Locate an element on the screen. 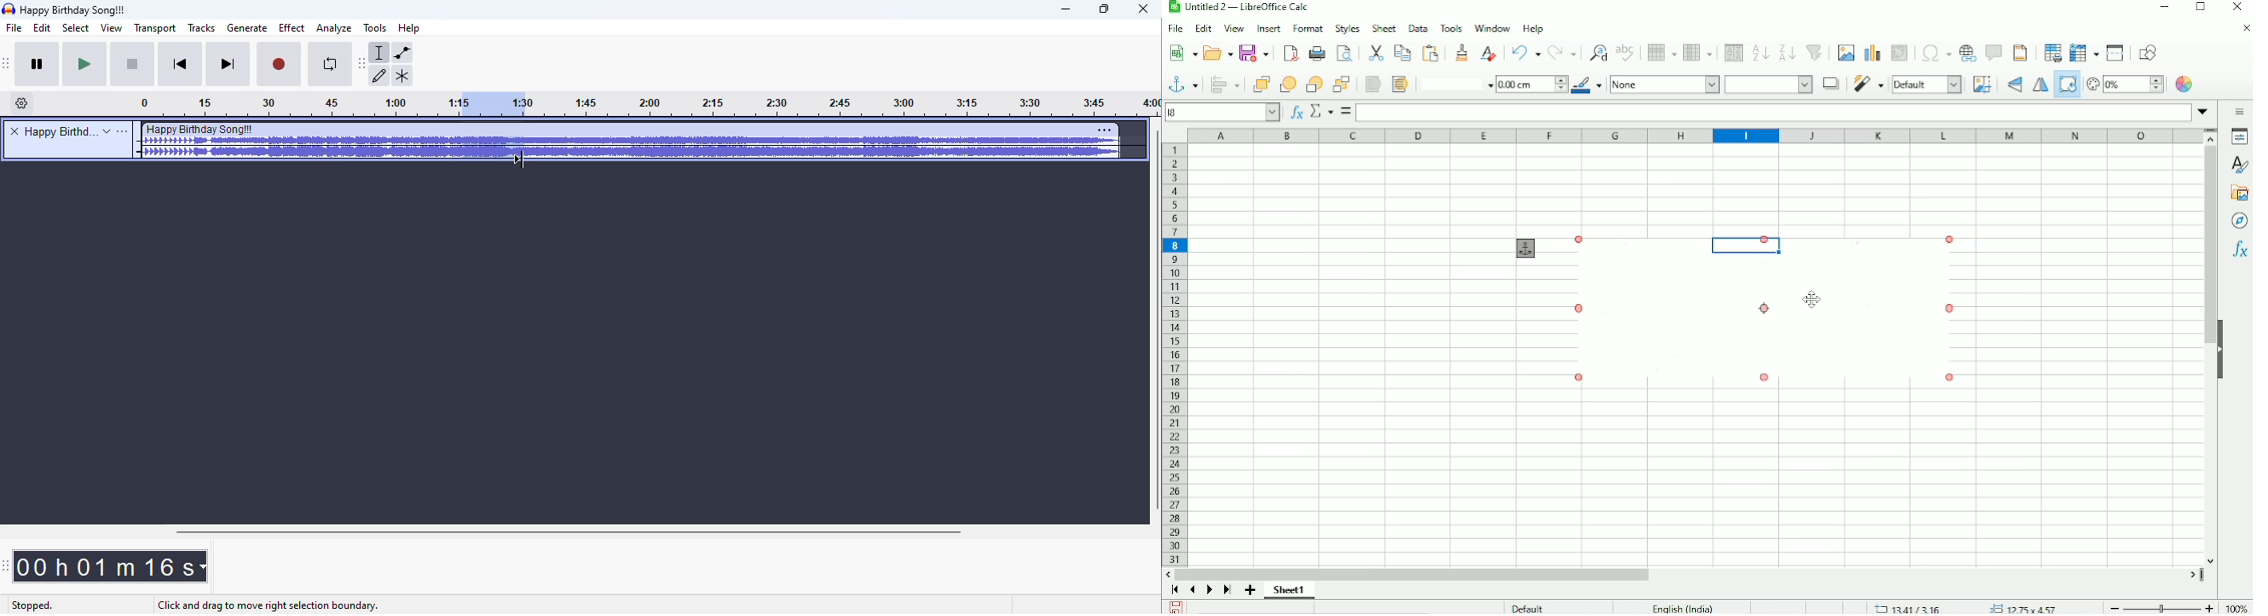  Spell check is located at coordinates (1627, 52).